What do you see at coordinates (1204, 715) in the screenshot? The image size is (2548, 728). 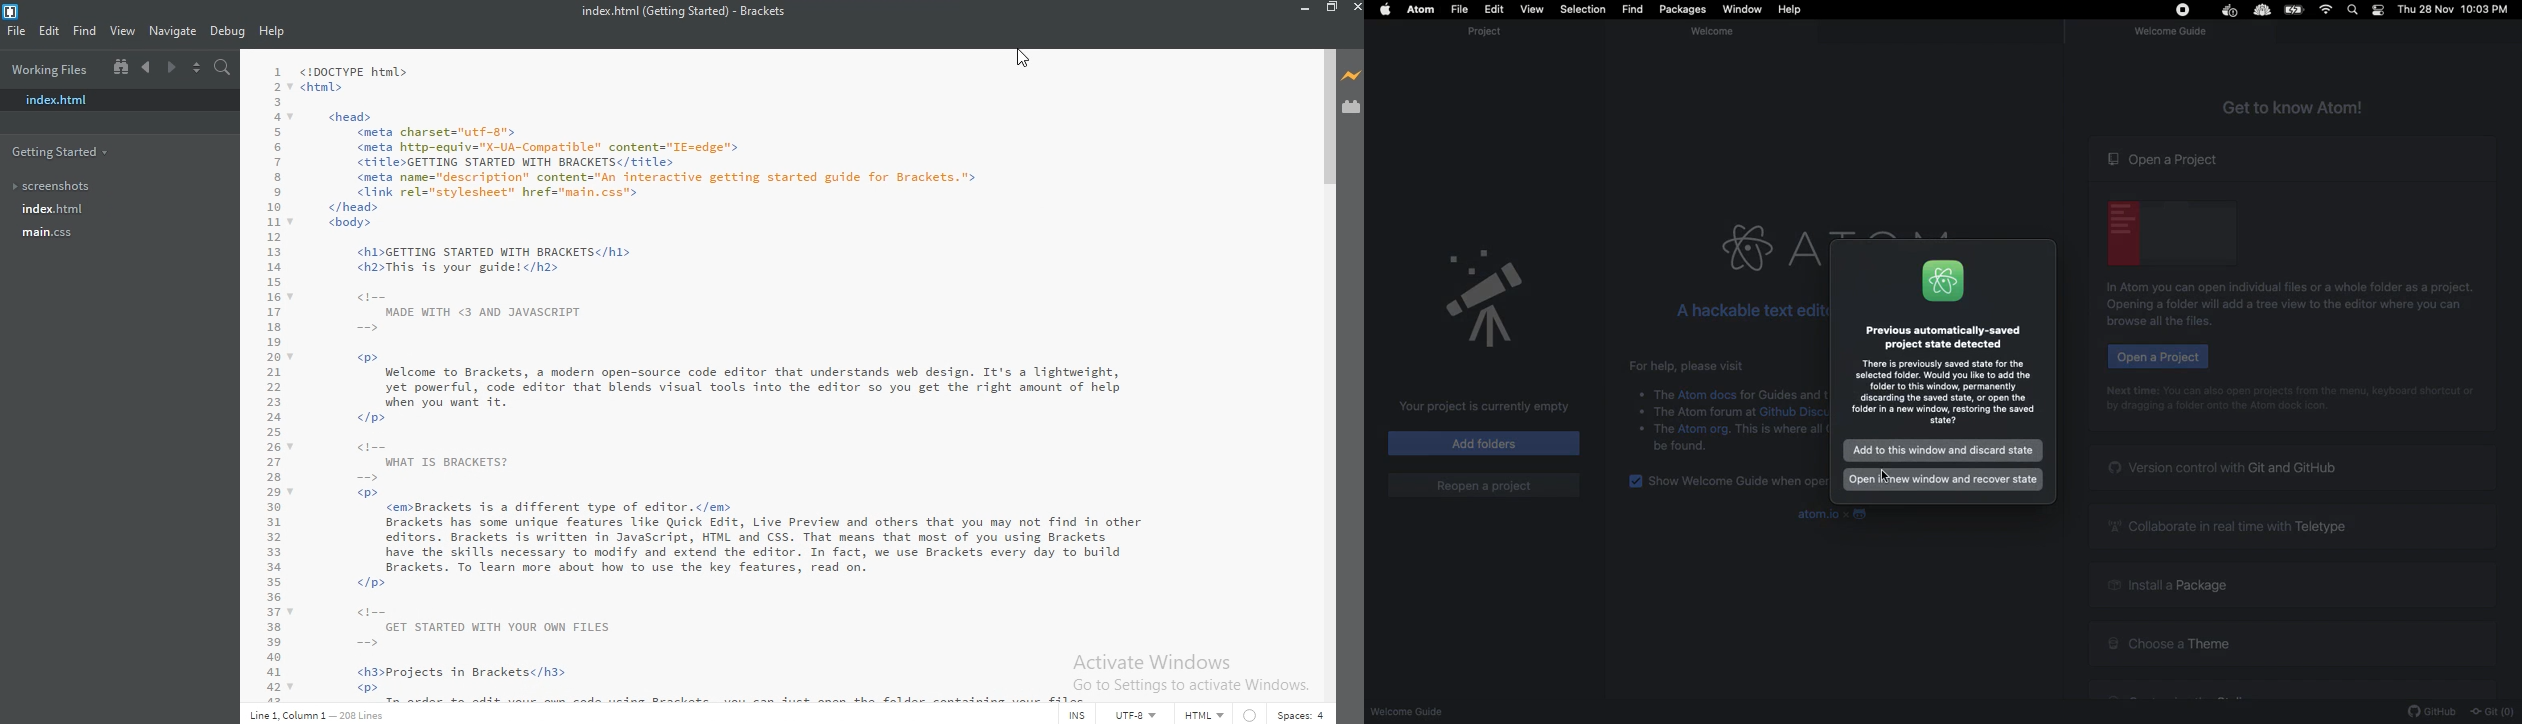 I see `HTML` at bounding box center [1204, 715].